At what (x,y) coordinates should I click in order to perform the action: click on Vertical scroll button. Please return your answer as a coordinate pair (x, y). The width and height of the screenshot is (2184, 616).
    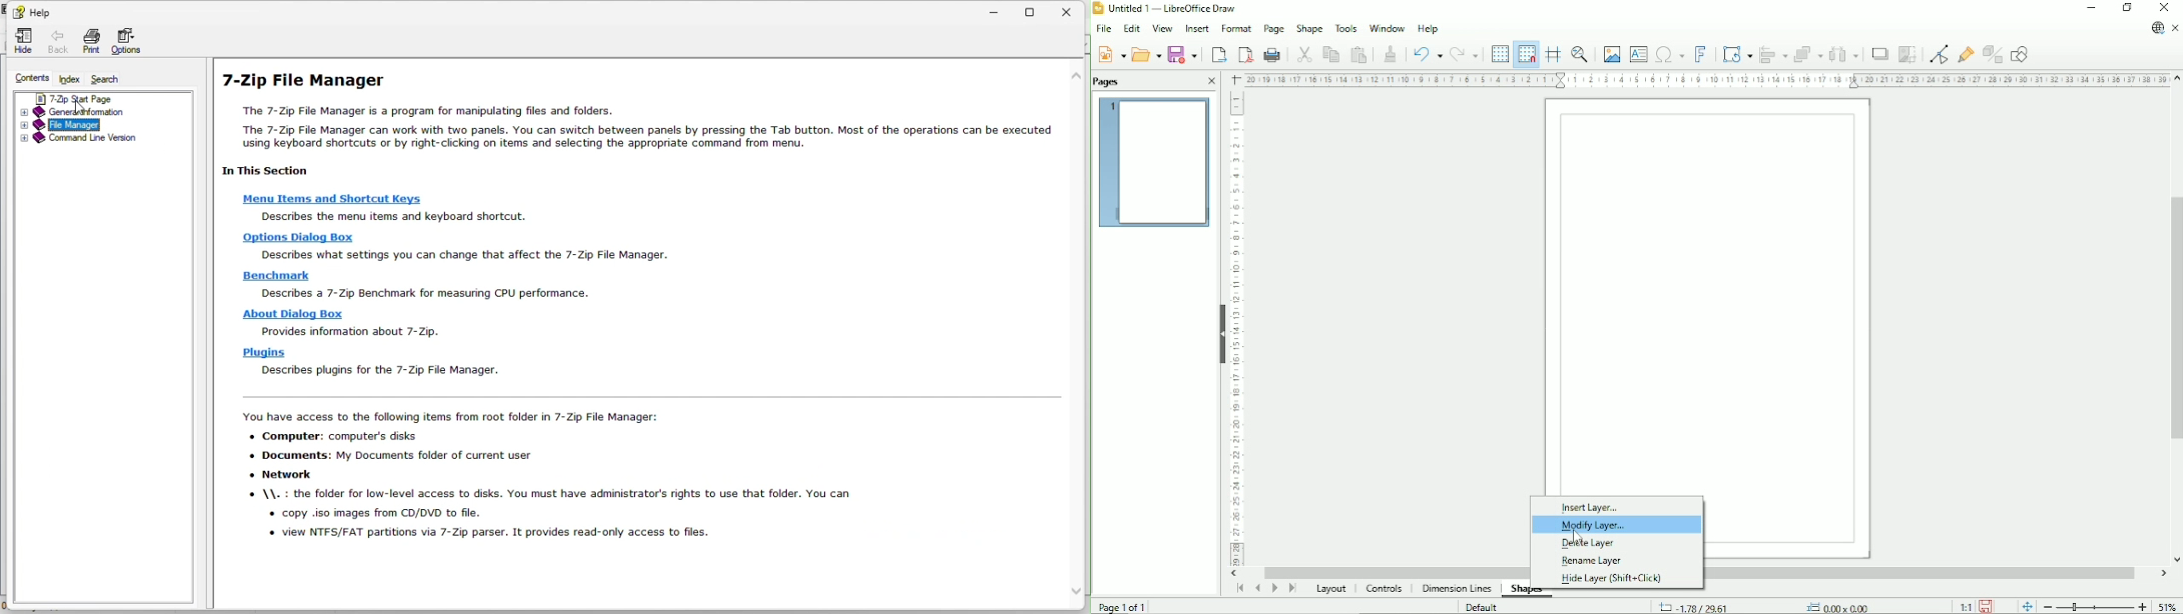
    Looking at the image, I should click on (2176, 79).